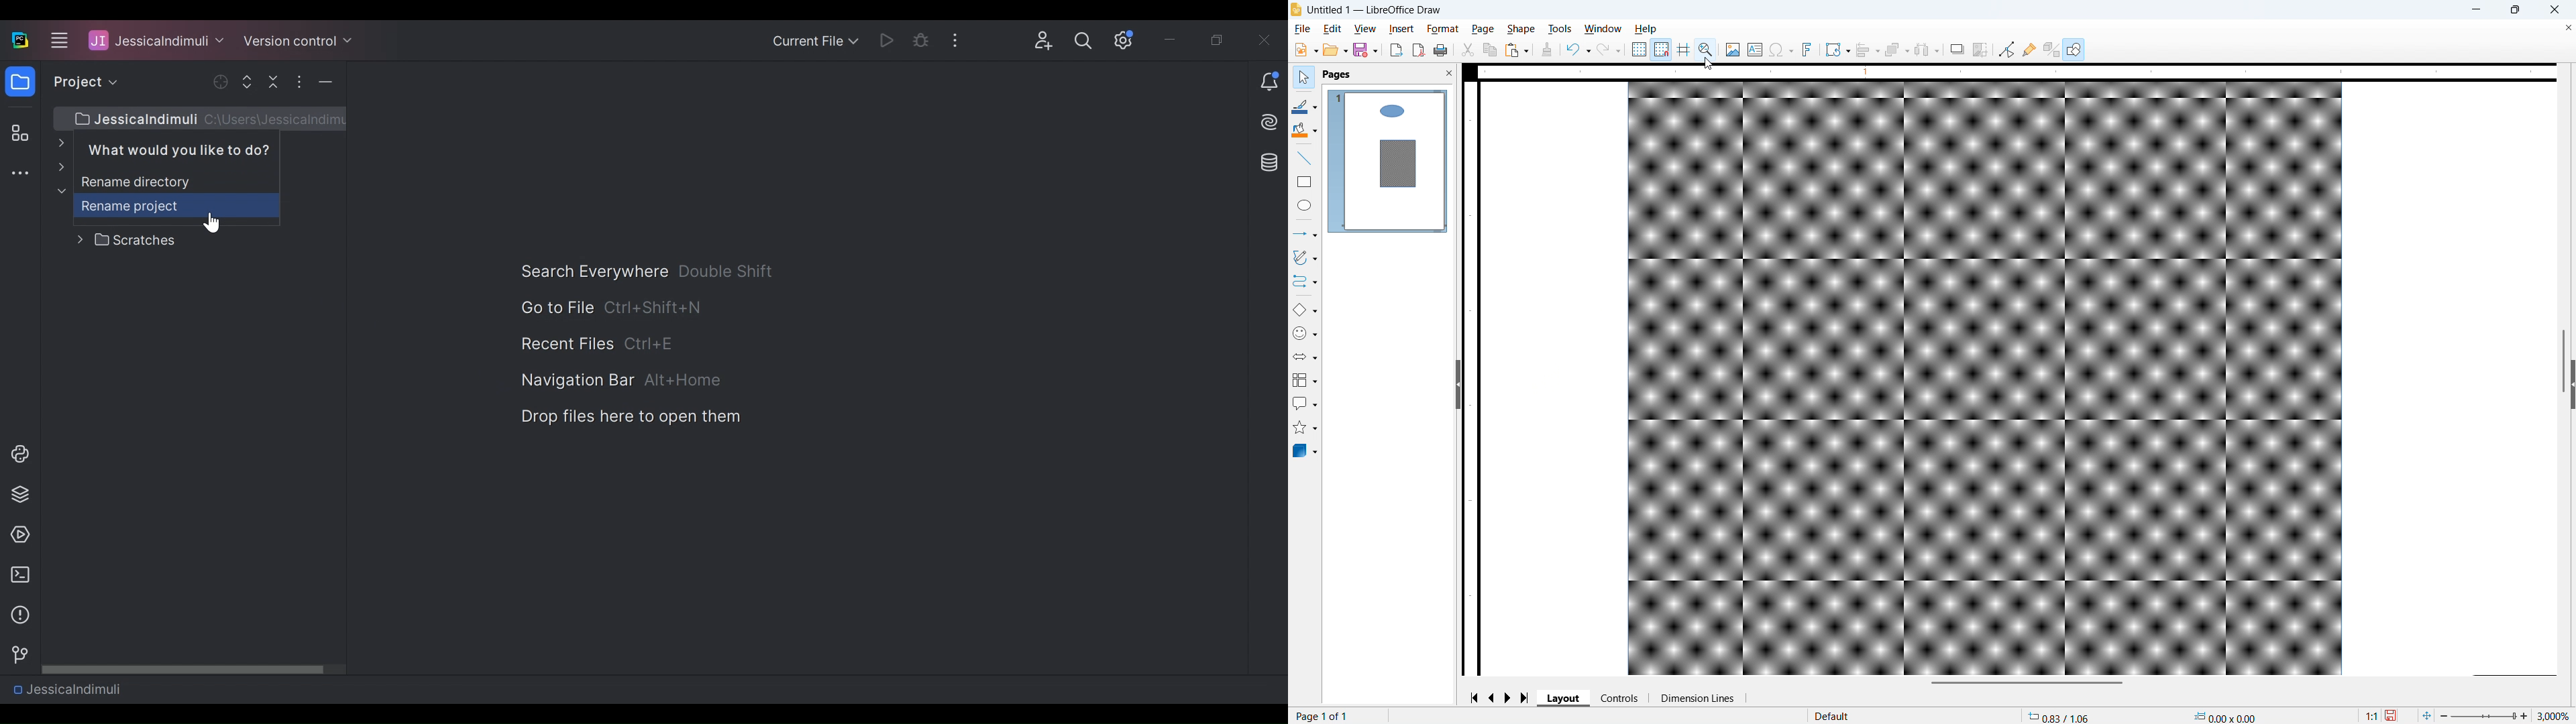 The height and width of the screenshot is (728, 2576). What do you see at coordinates (1396, 50) in the screenshot?
I see `Export ` at bounding box center [1396, 50].